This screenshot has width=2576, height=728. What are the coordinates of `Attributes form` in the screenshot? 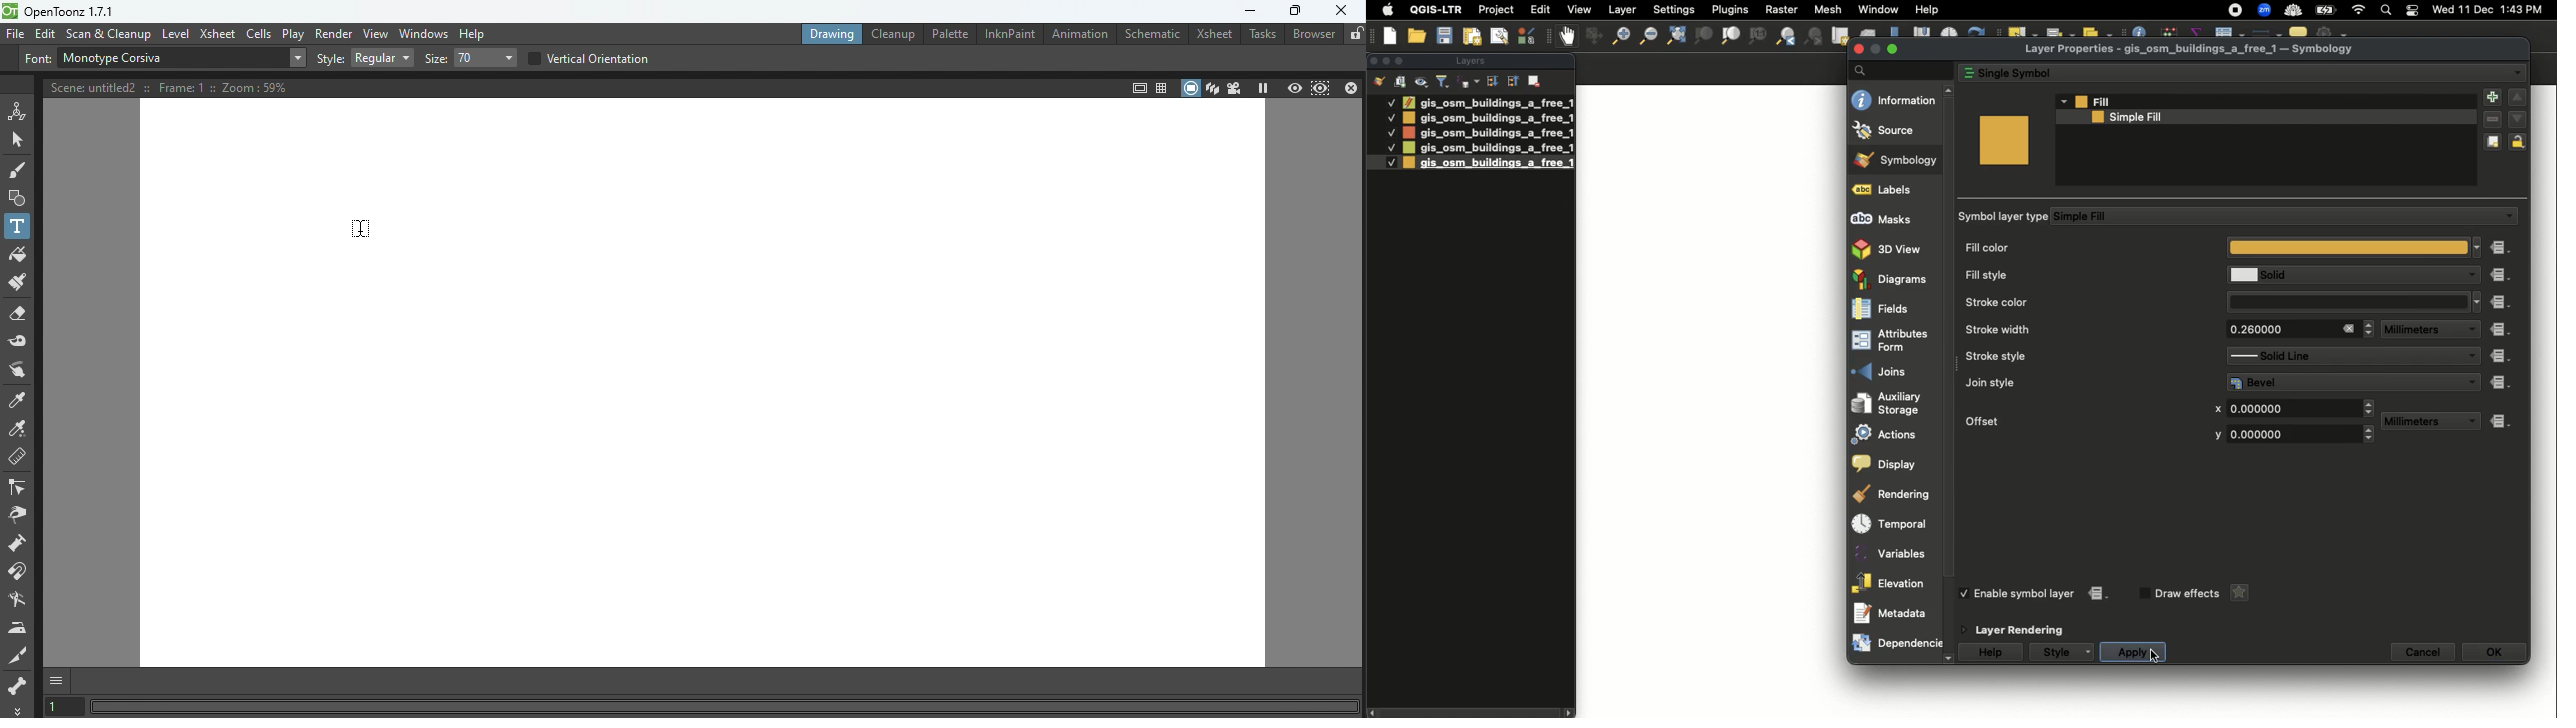 It's located at (1894, 342).